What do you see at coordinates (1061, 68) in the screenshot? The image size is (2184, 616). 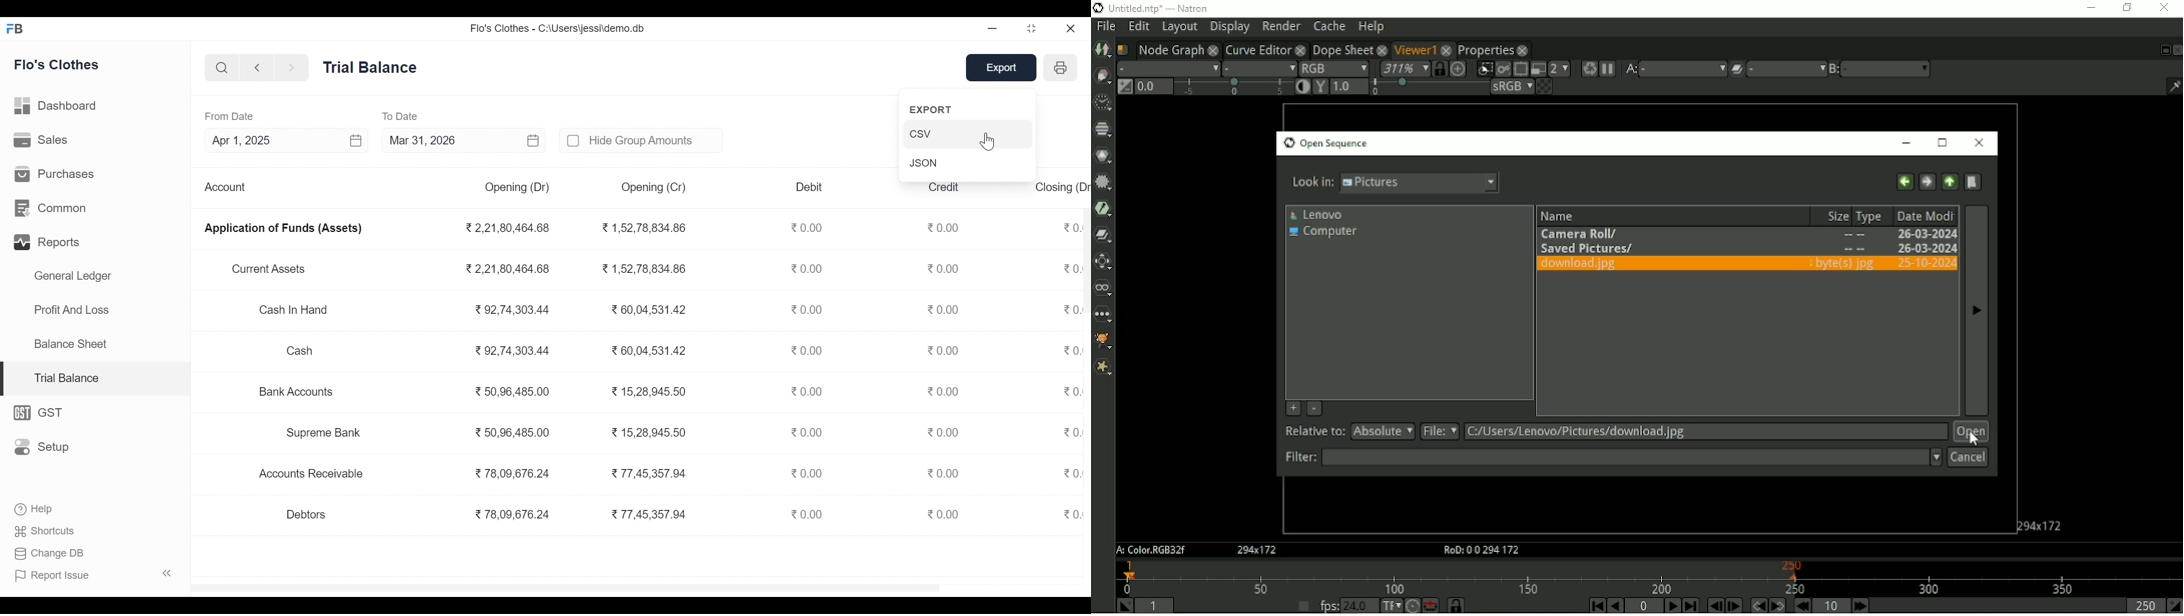 I see `Print` at bounding box center [1061, 68].